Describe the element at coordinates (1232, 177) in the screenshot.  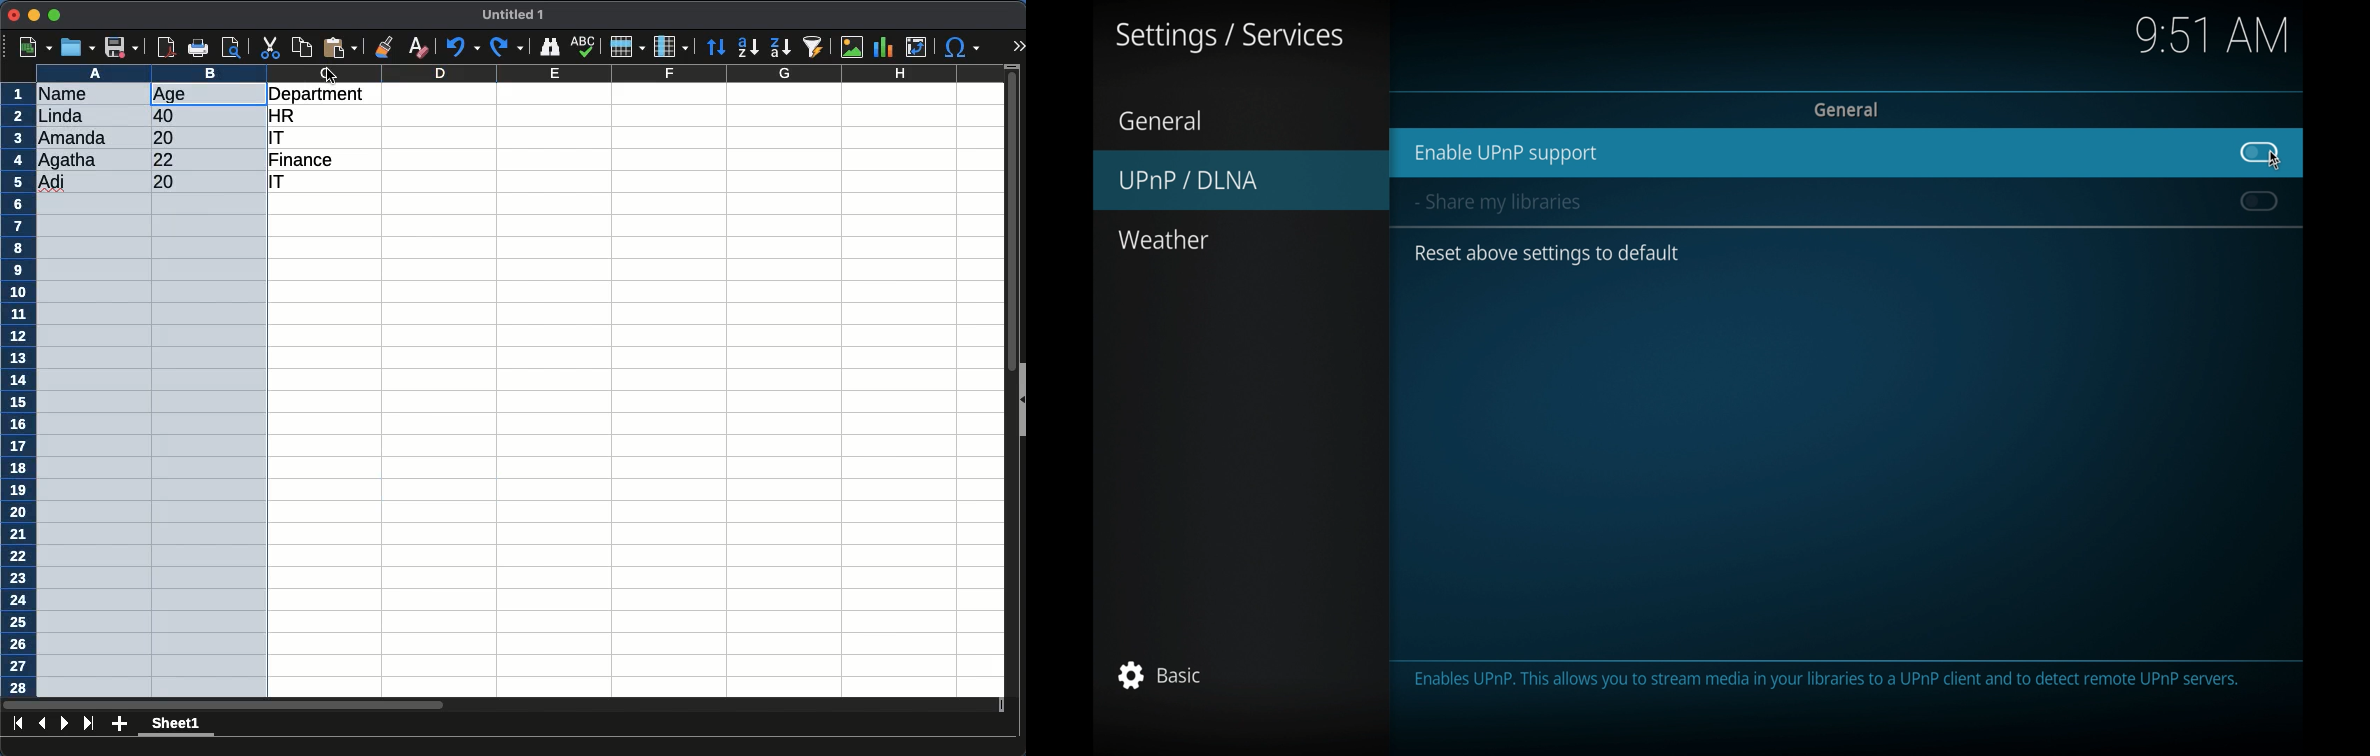
I see `UPnP/DLNA` at that location.